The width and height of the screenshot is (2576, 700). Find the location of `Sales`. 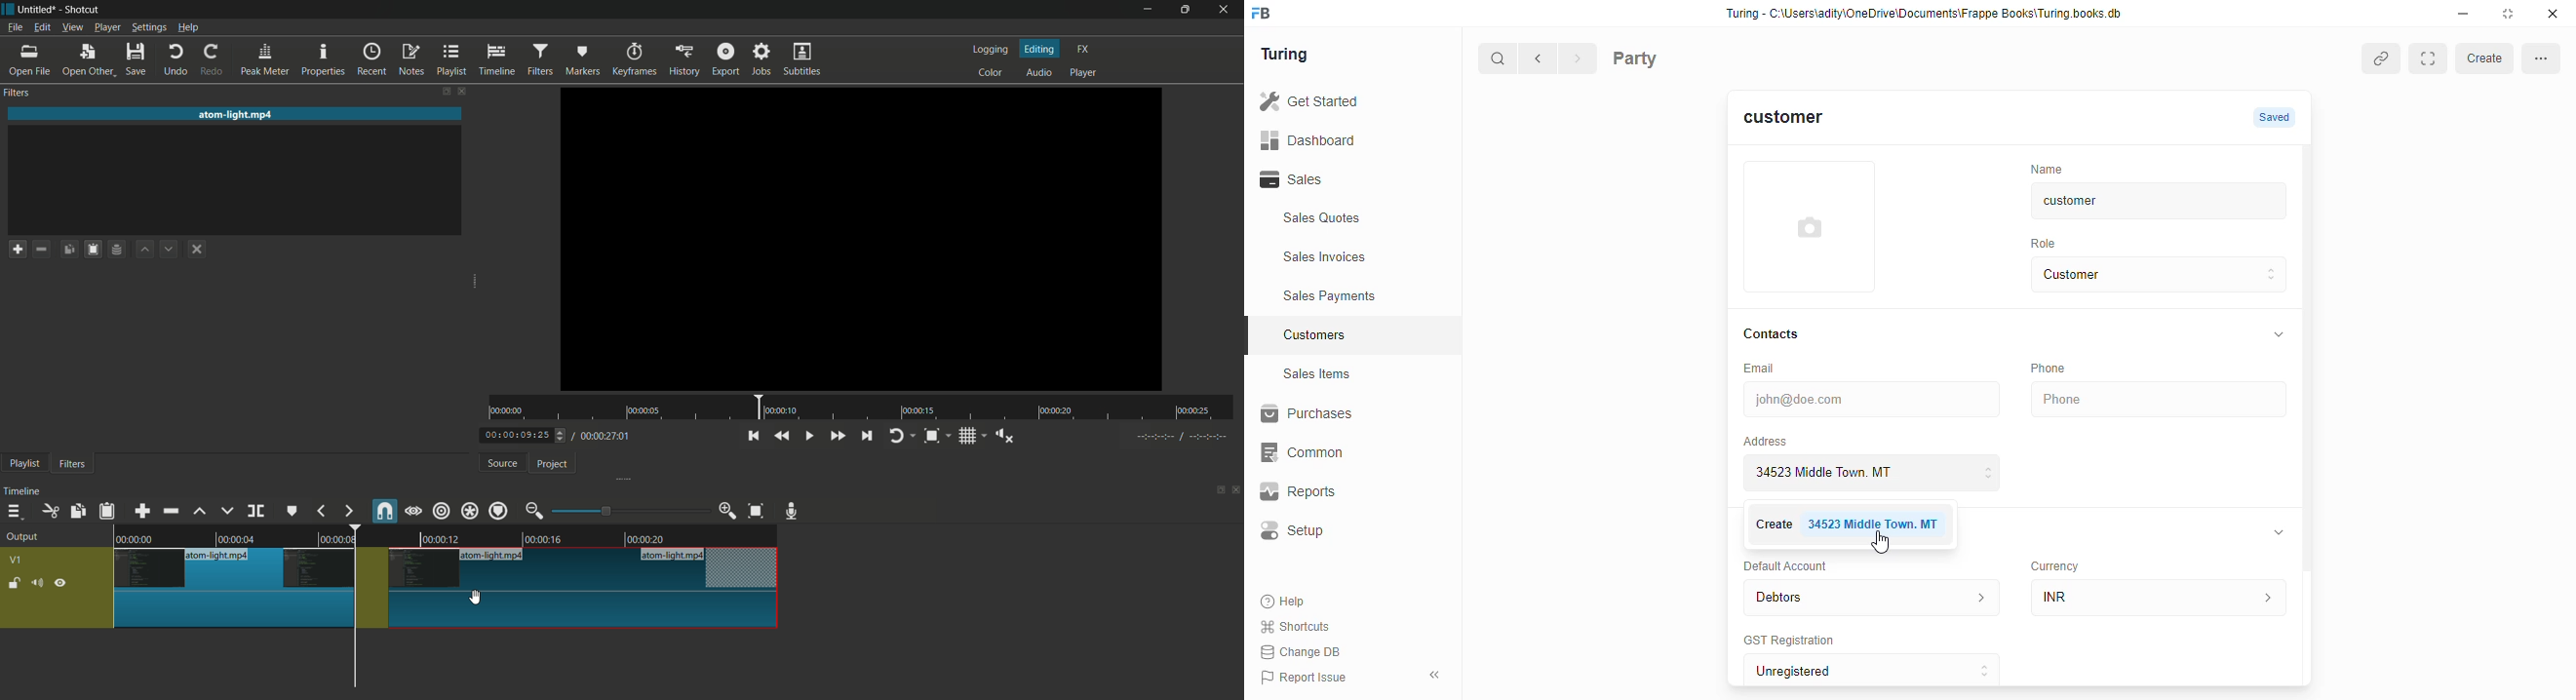

Sales is located at coordinates (1340, 179).